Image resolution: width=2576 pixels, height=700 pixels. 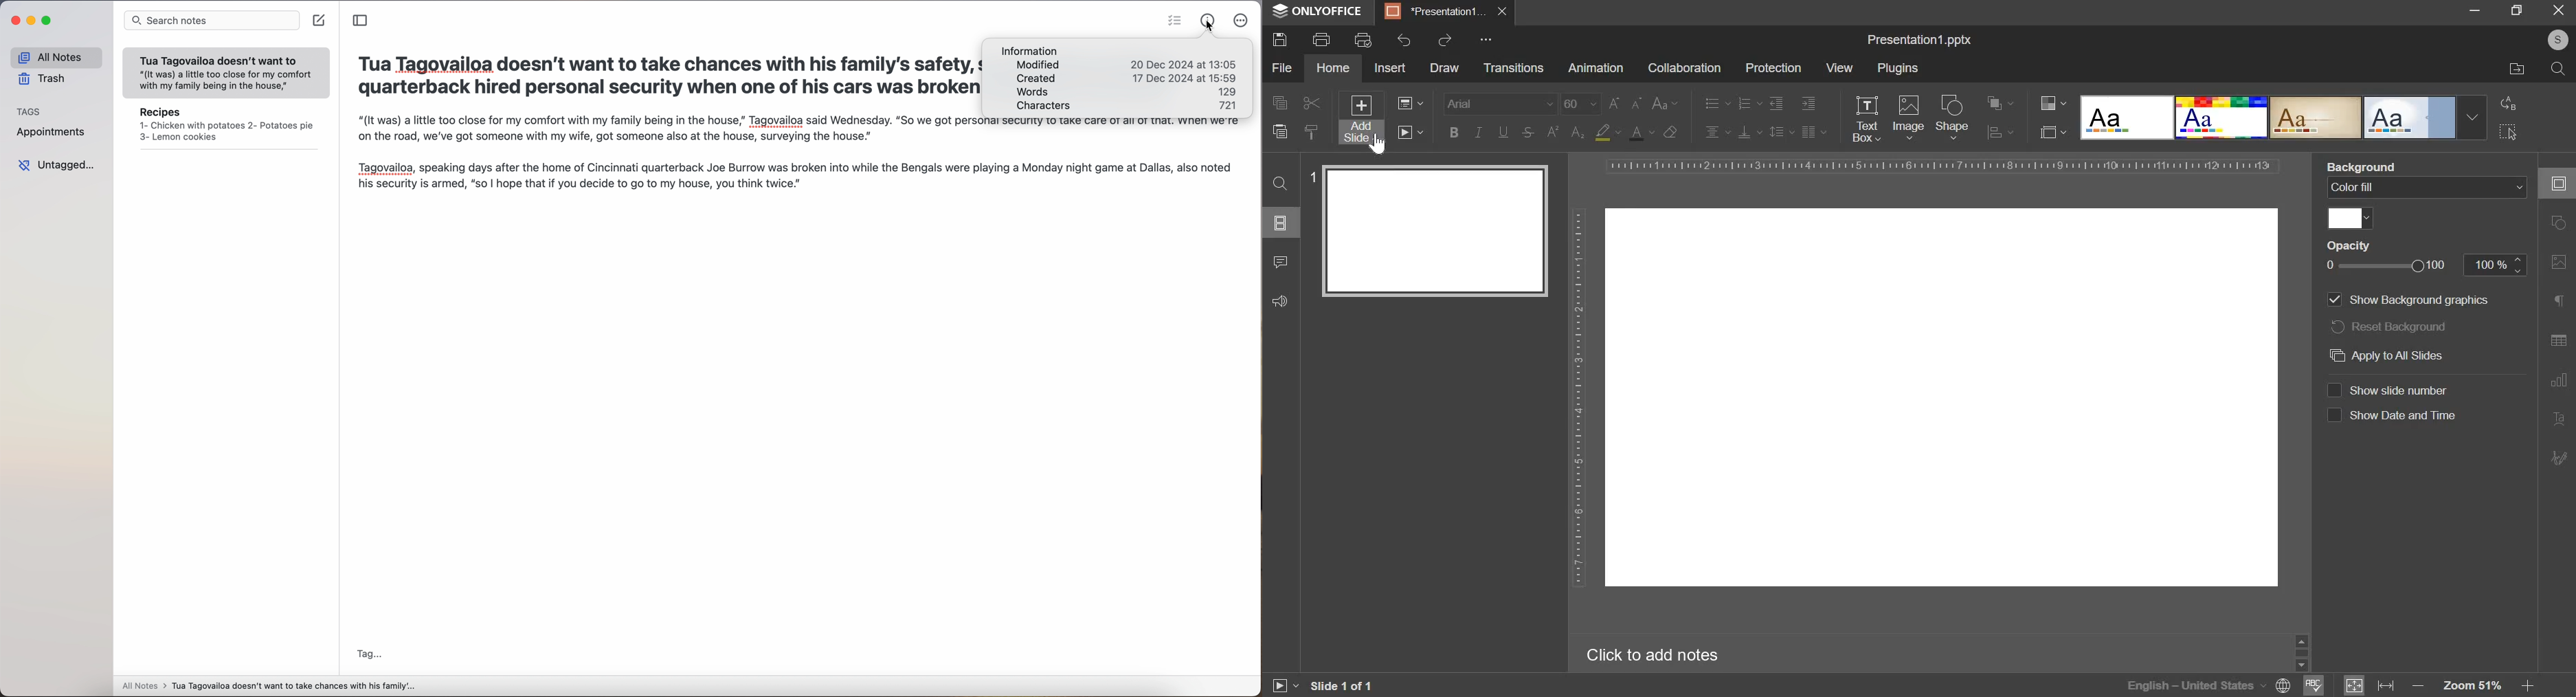 What do you see at coordinates (2562, 263) in the screenshot?
I see `image settings` at bounding box center [2562, 263].